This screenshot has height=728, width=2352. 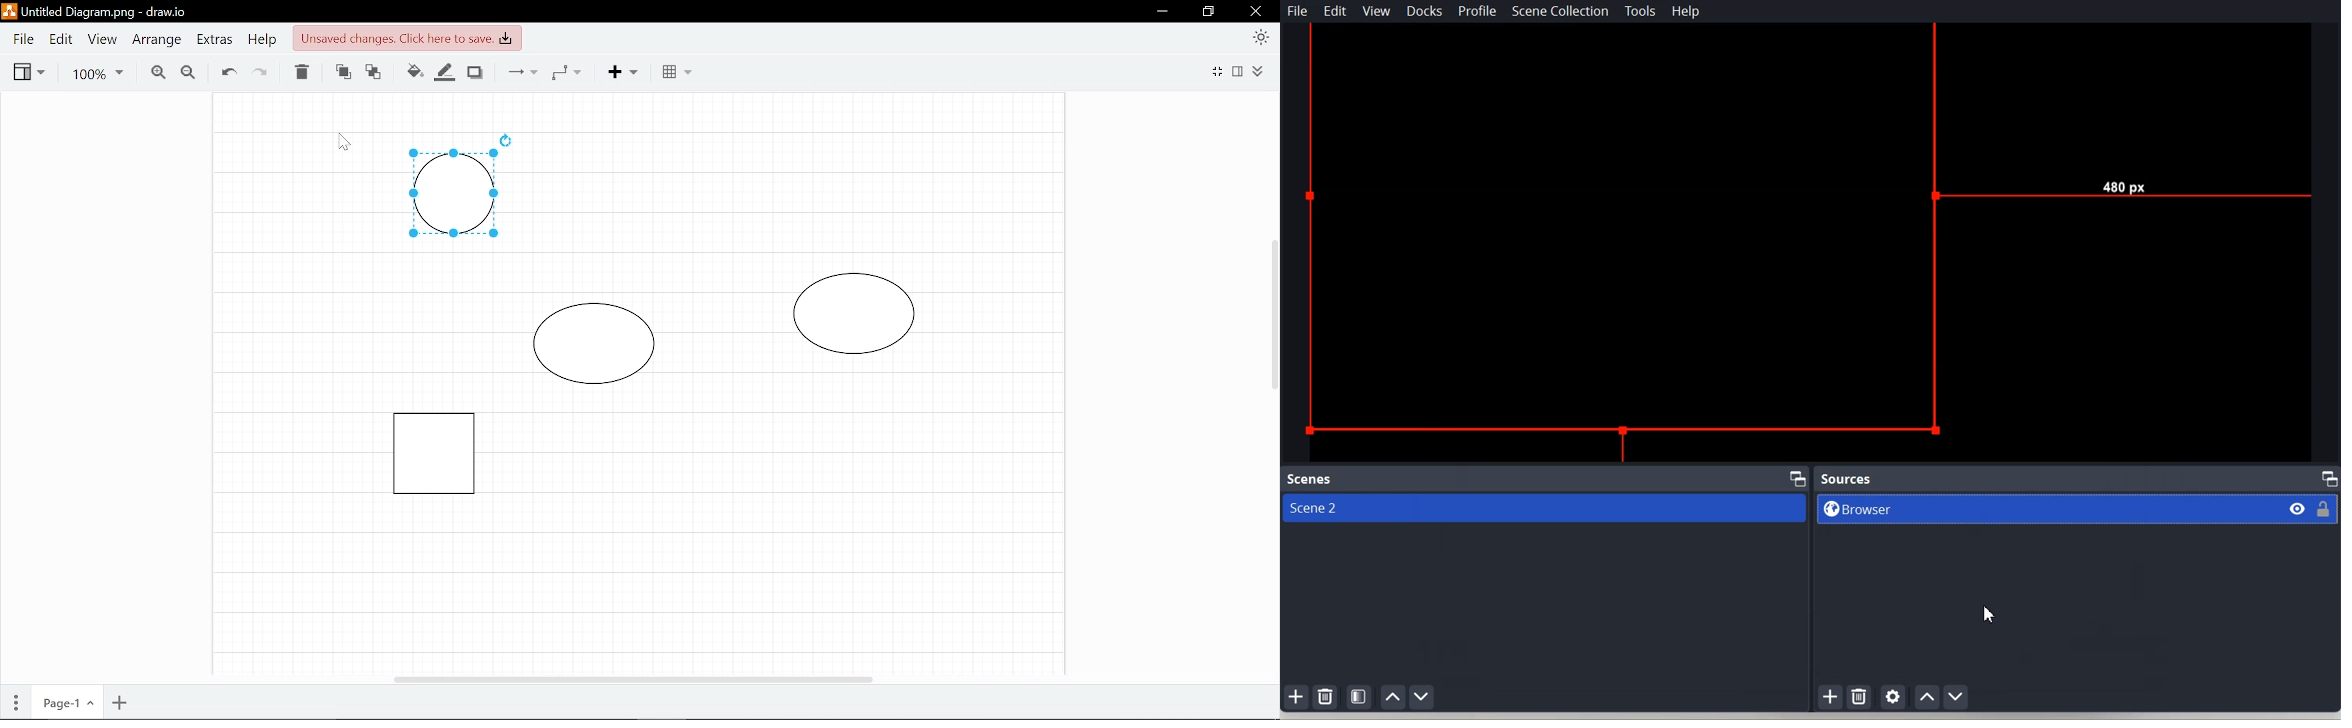 I want to click on Cursor, so click(x=344, y=142).